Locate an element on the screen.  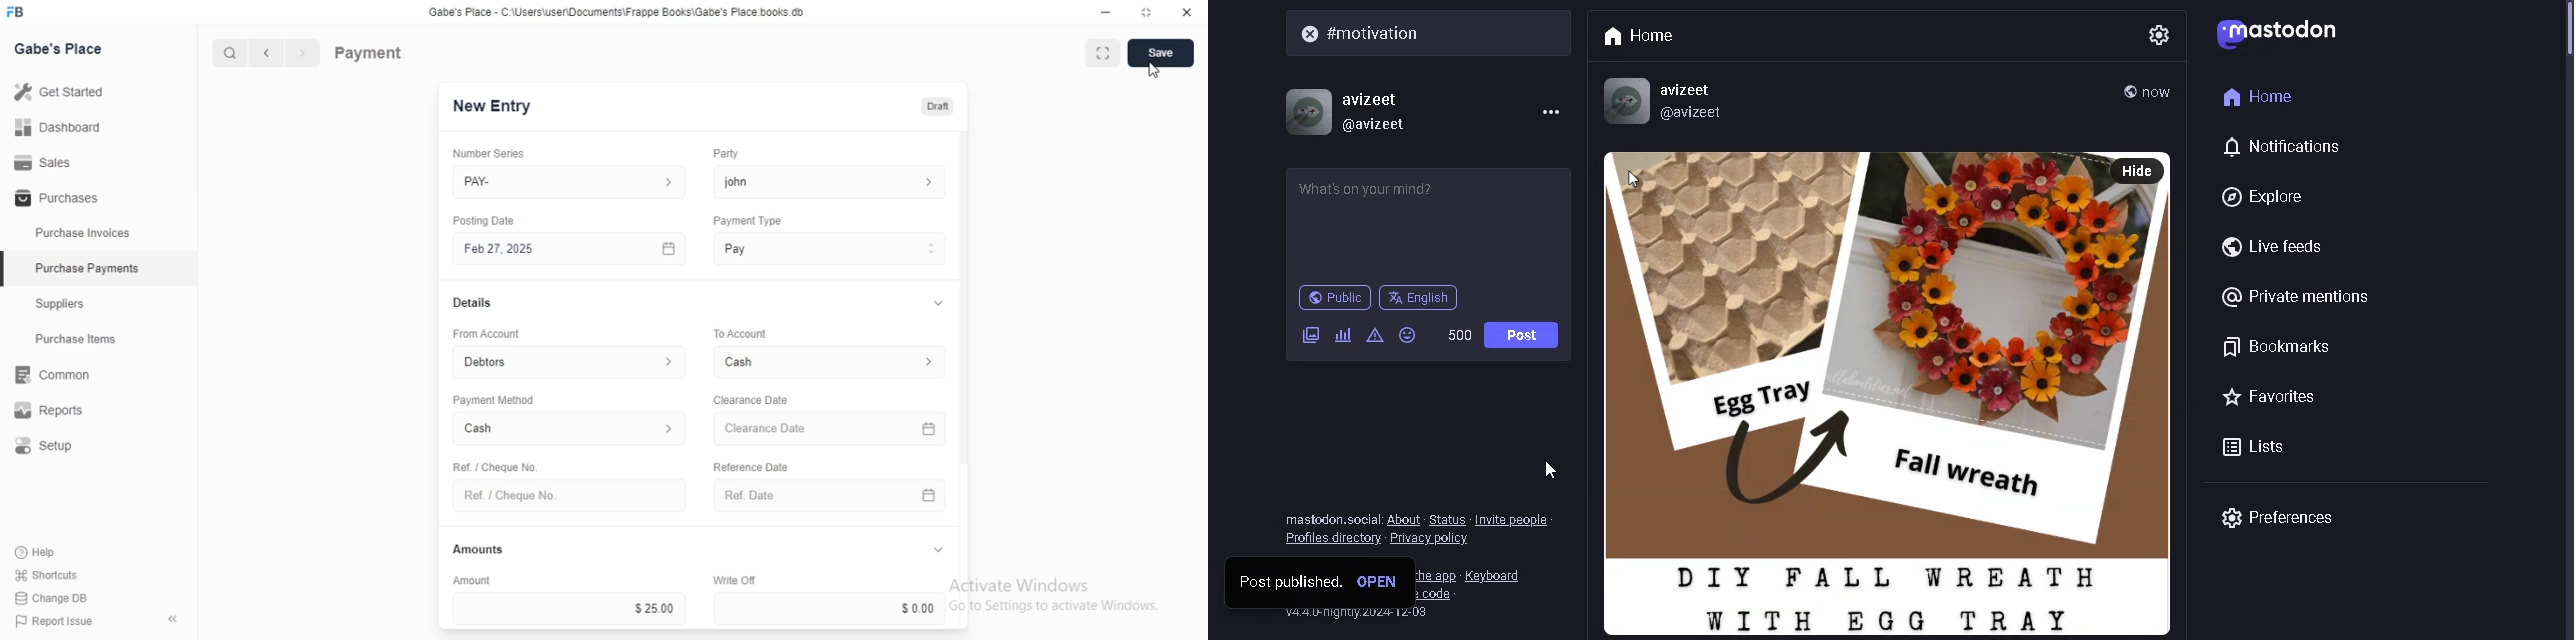
cursor is located at coordinates (1551, 470).